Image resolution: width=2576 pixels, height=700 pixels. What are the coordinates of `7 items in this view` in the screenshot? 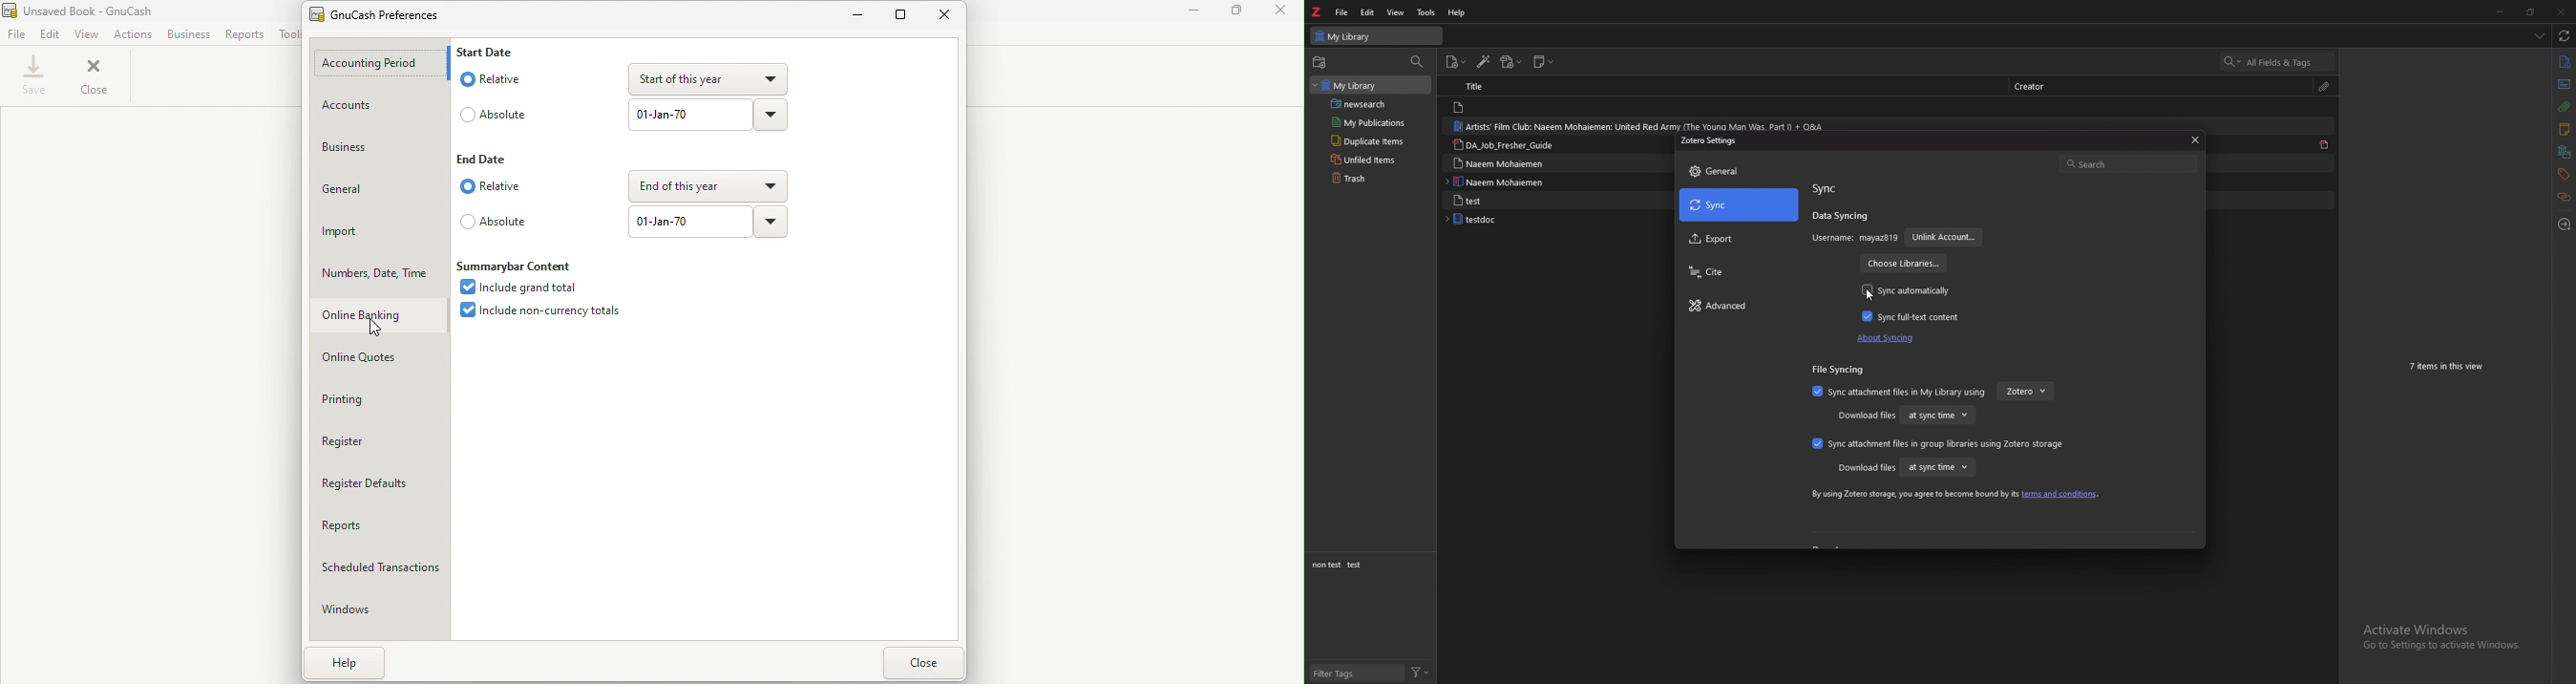 It's located at (2452, 367).